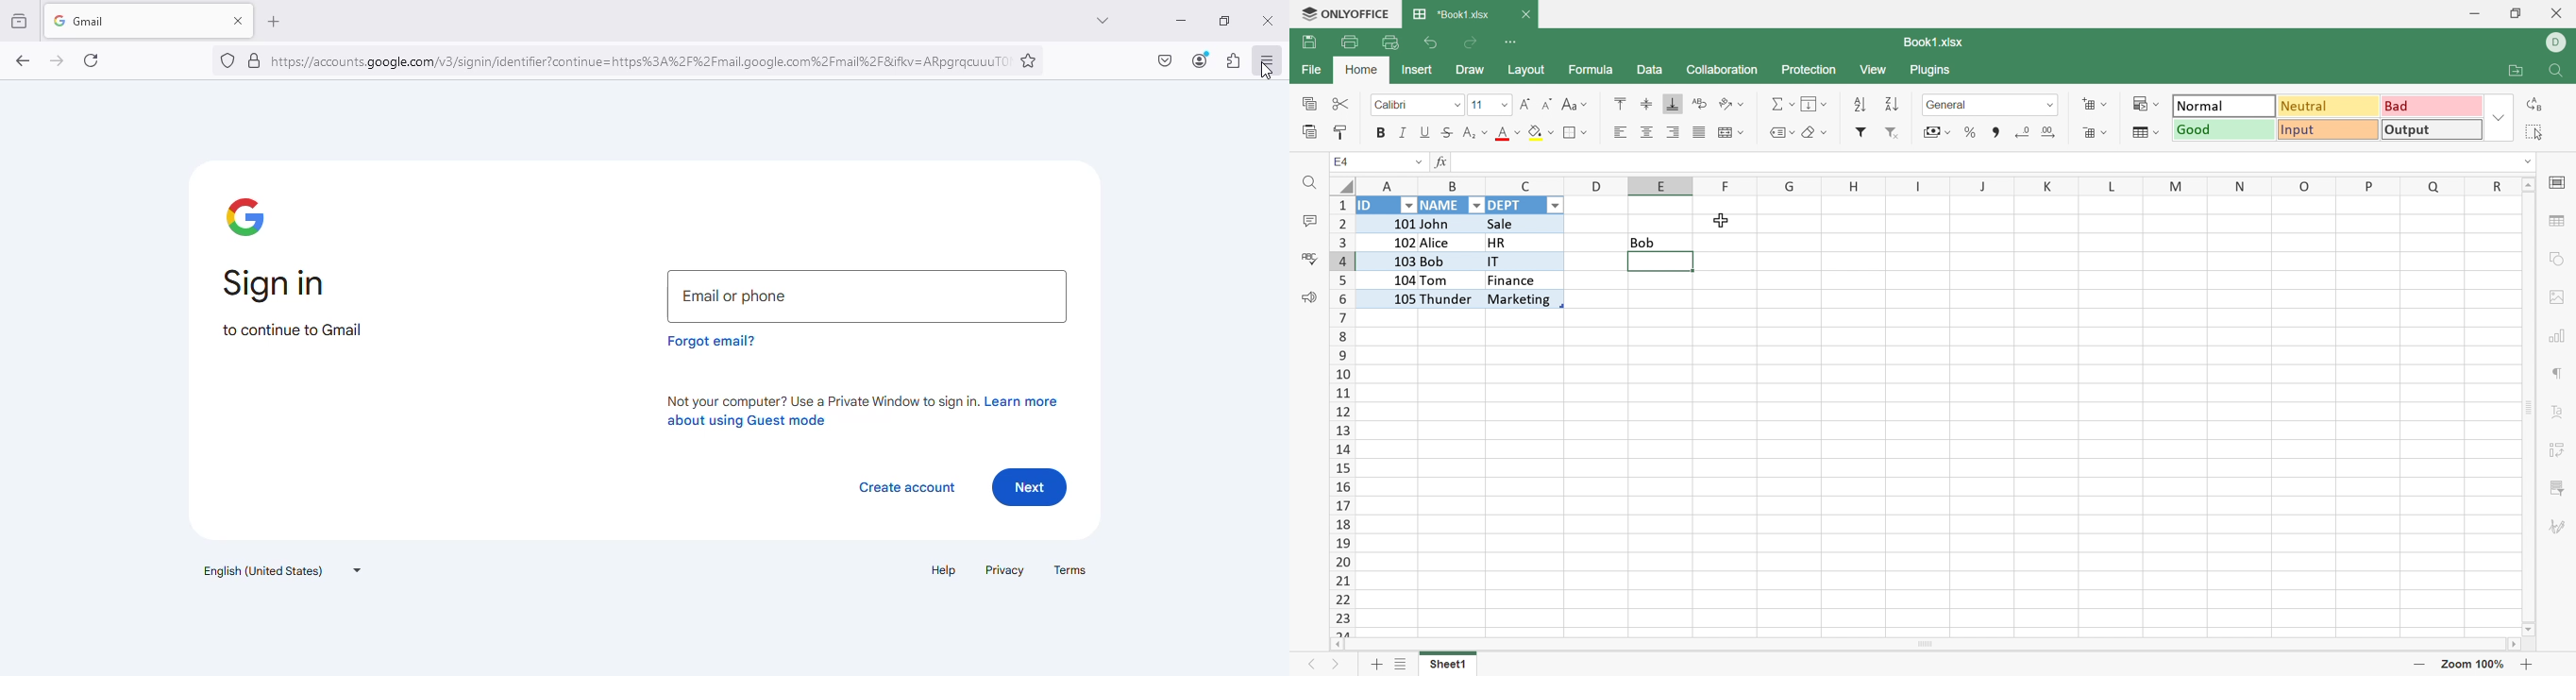 The width and height of the screenshot is (2576, 700). What do you see at coordinates (2052, 133) in the screenshot?
I see `Increase decimal` at bounding box center [2052, 133].